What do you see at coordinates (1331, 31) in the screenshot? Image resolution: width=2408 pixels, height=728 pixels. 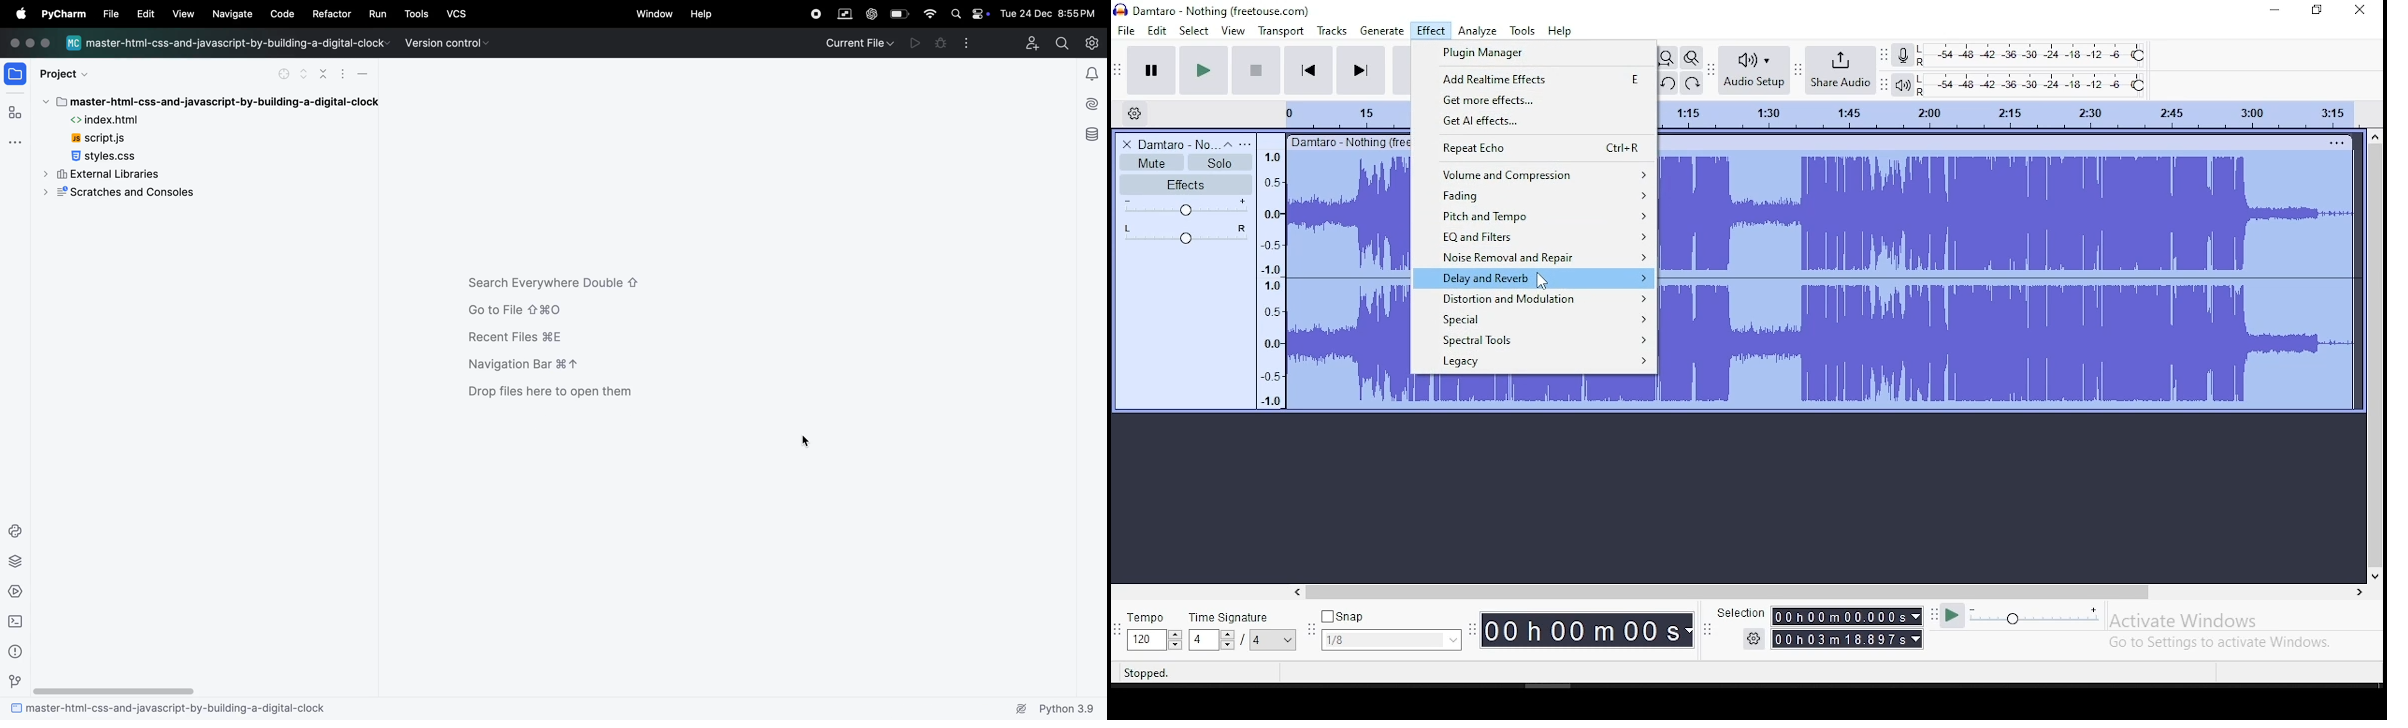 I see `tracks` at bounding box center [1331, 31].